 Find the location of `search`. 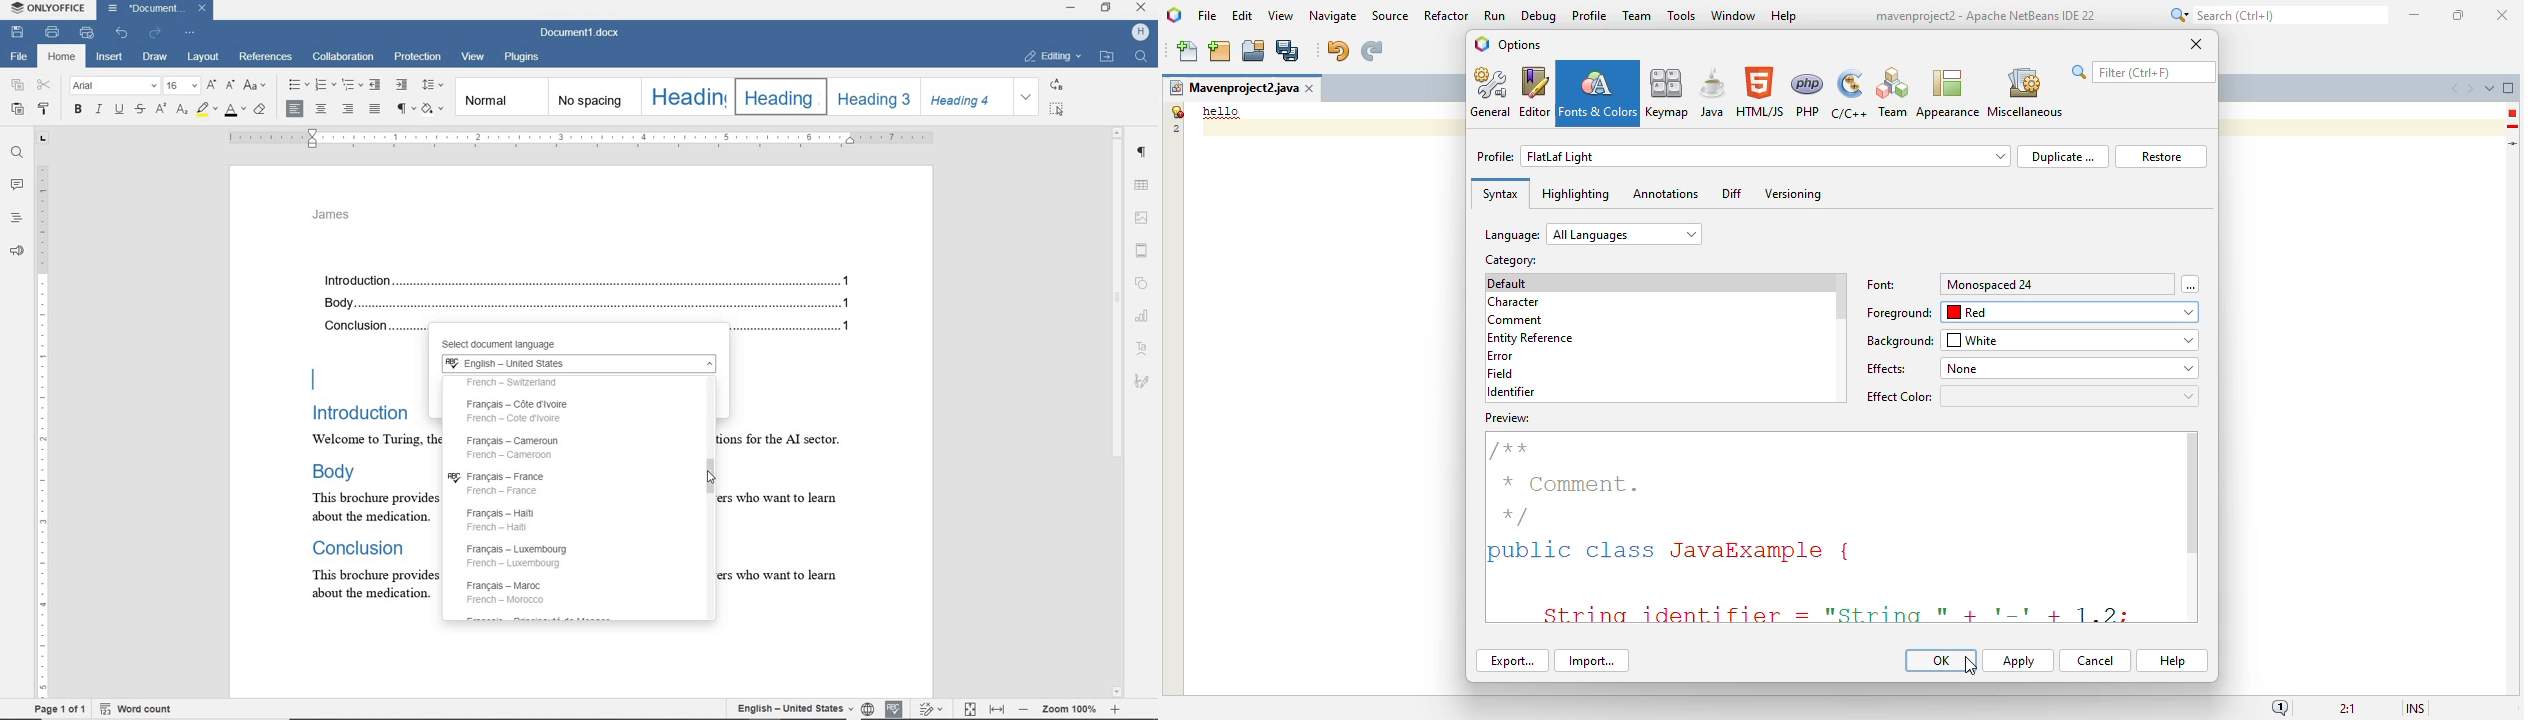

search is located at coordinates (2143, 72).